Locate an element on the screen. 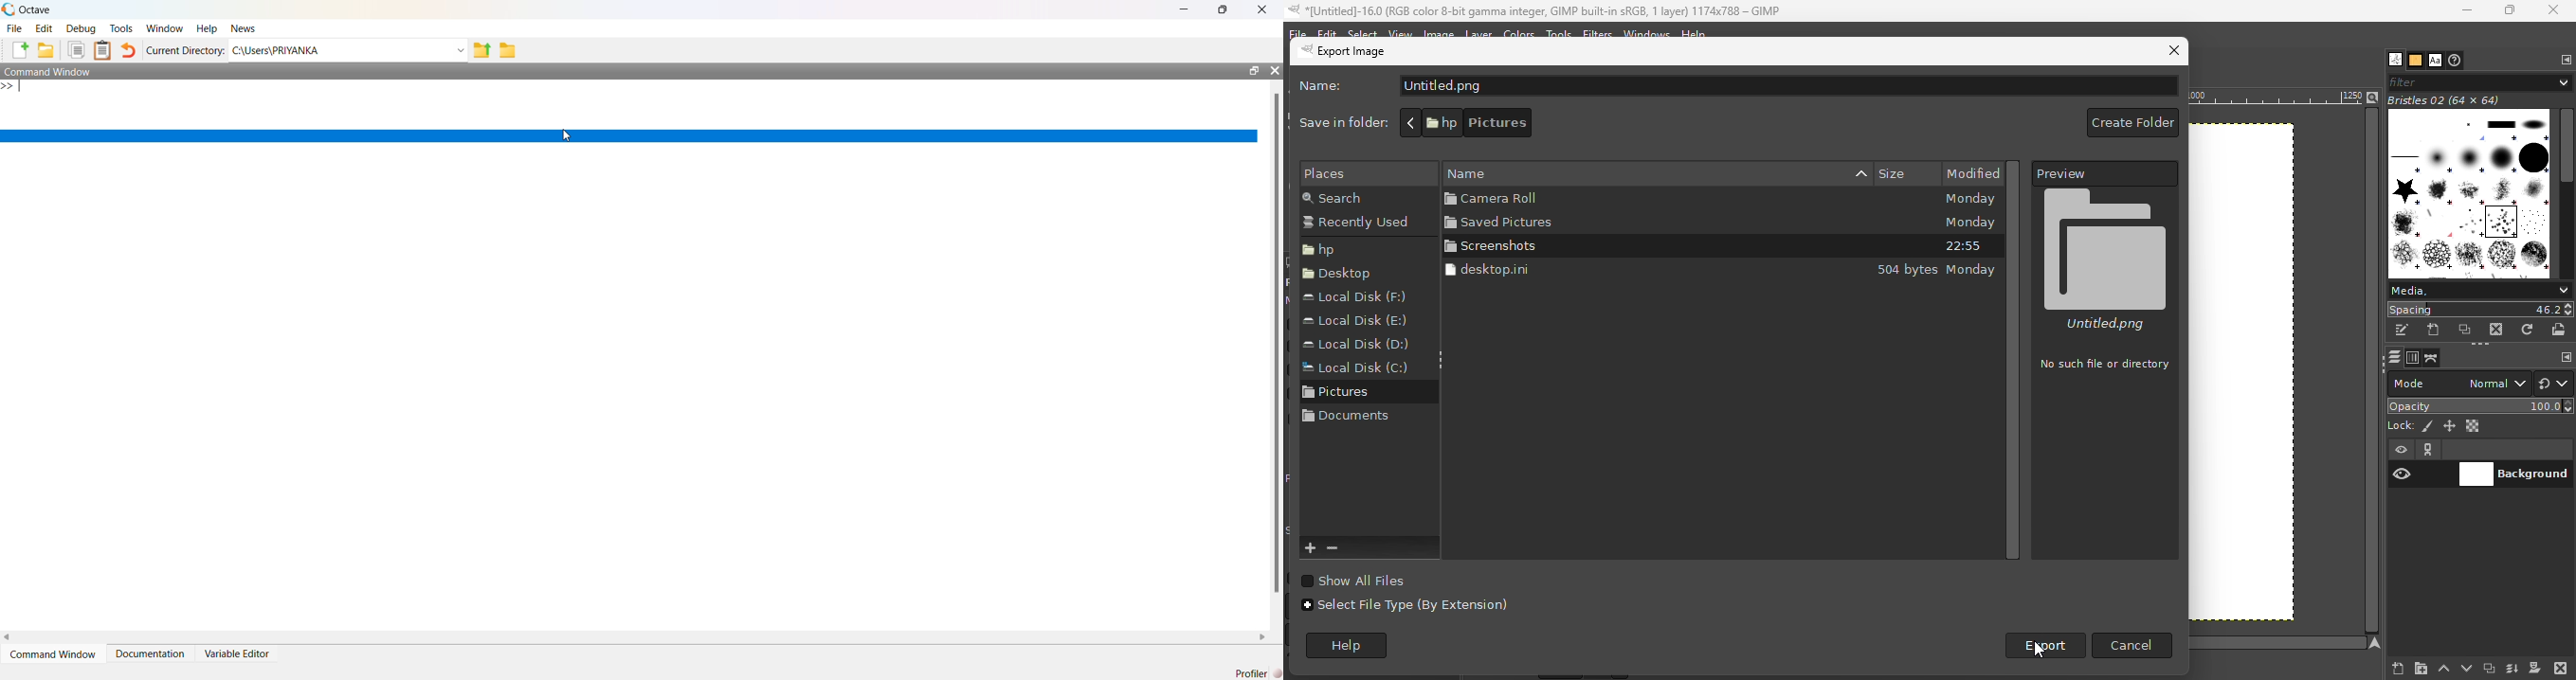 The image size is (2576, 700). Edit this brush is located at coordinates (2402, 331).